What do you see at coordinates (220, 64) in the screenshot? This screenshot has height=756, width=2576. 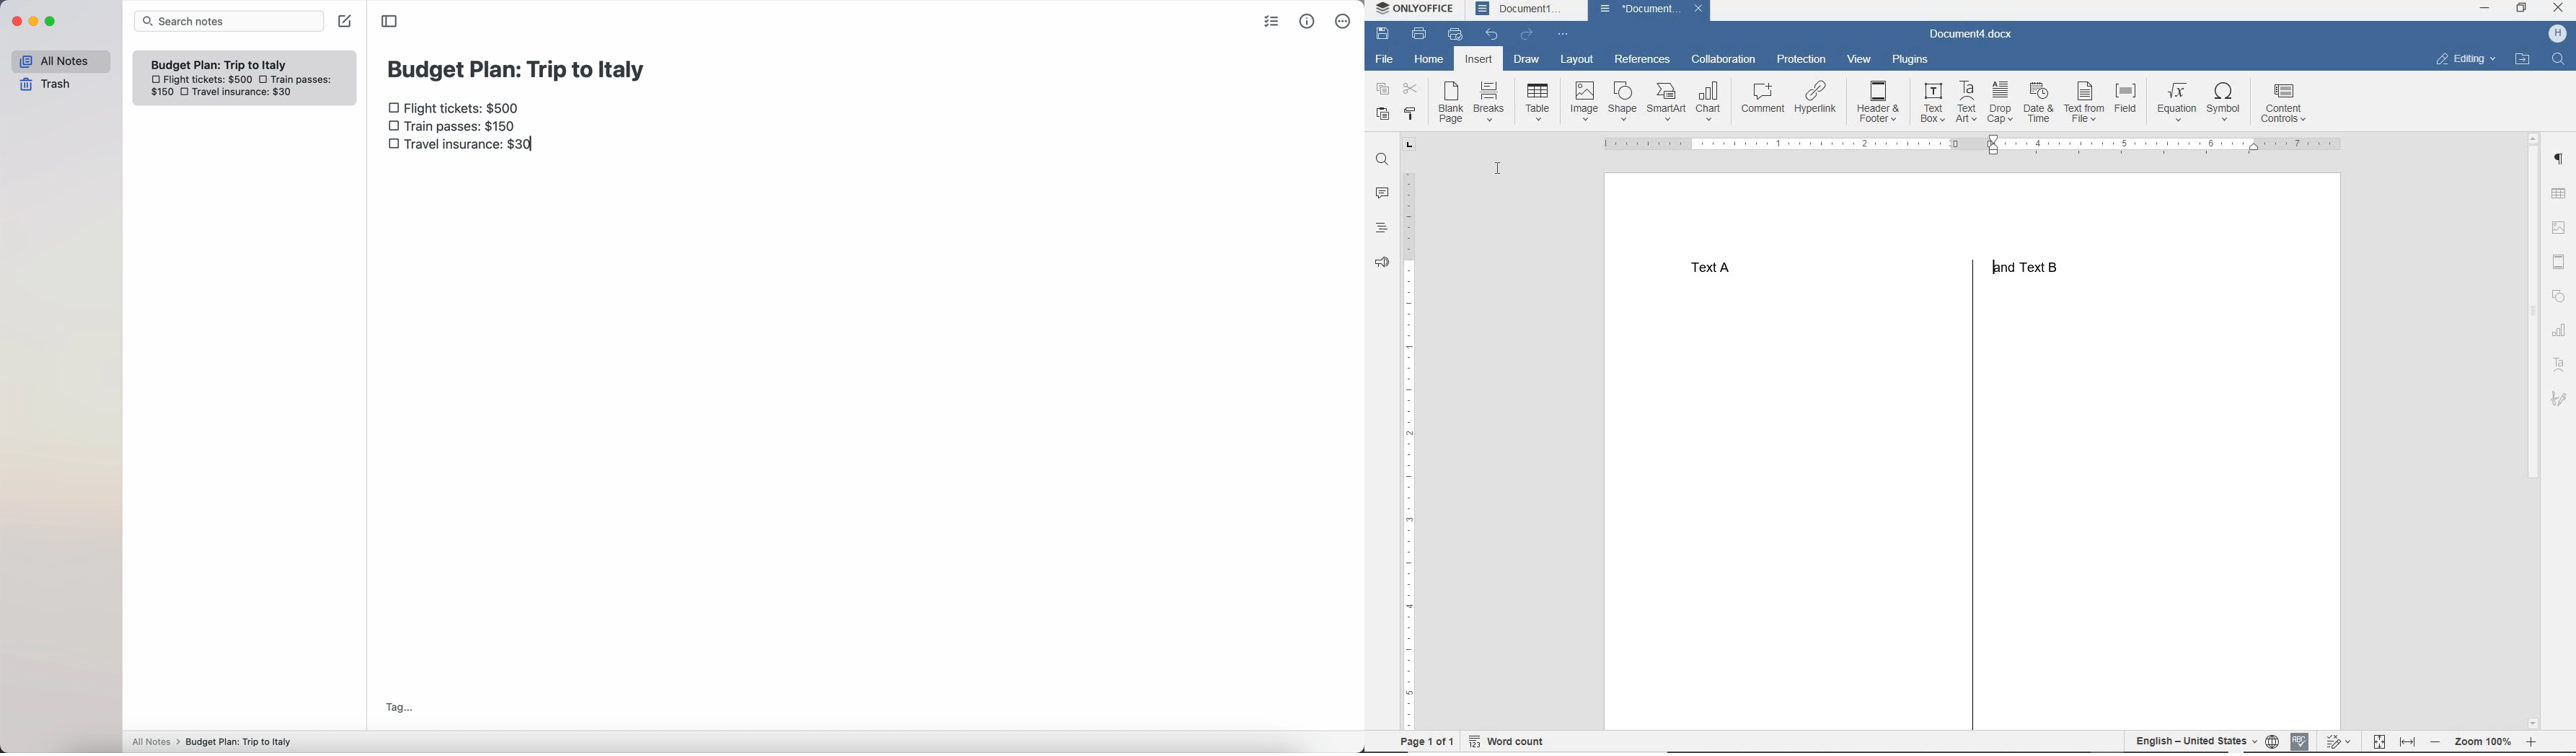 I see `Budget plan trip to Italy note` at bounding box center [220, 64].